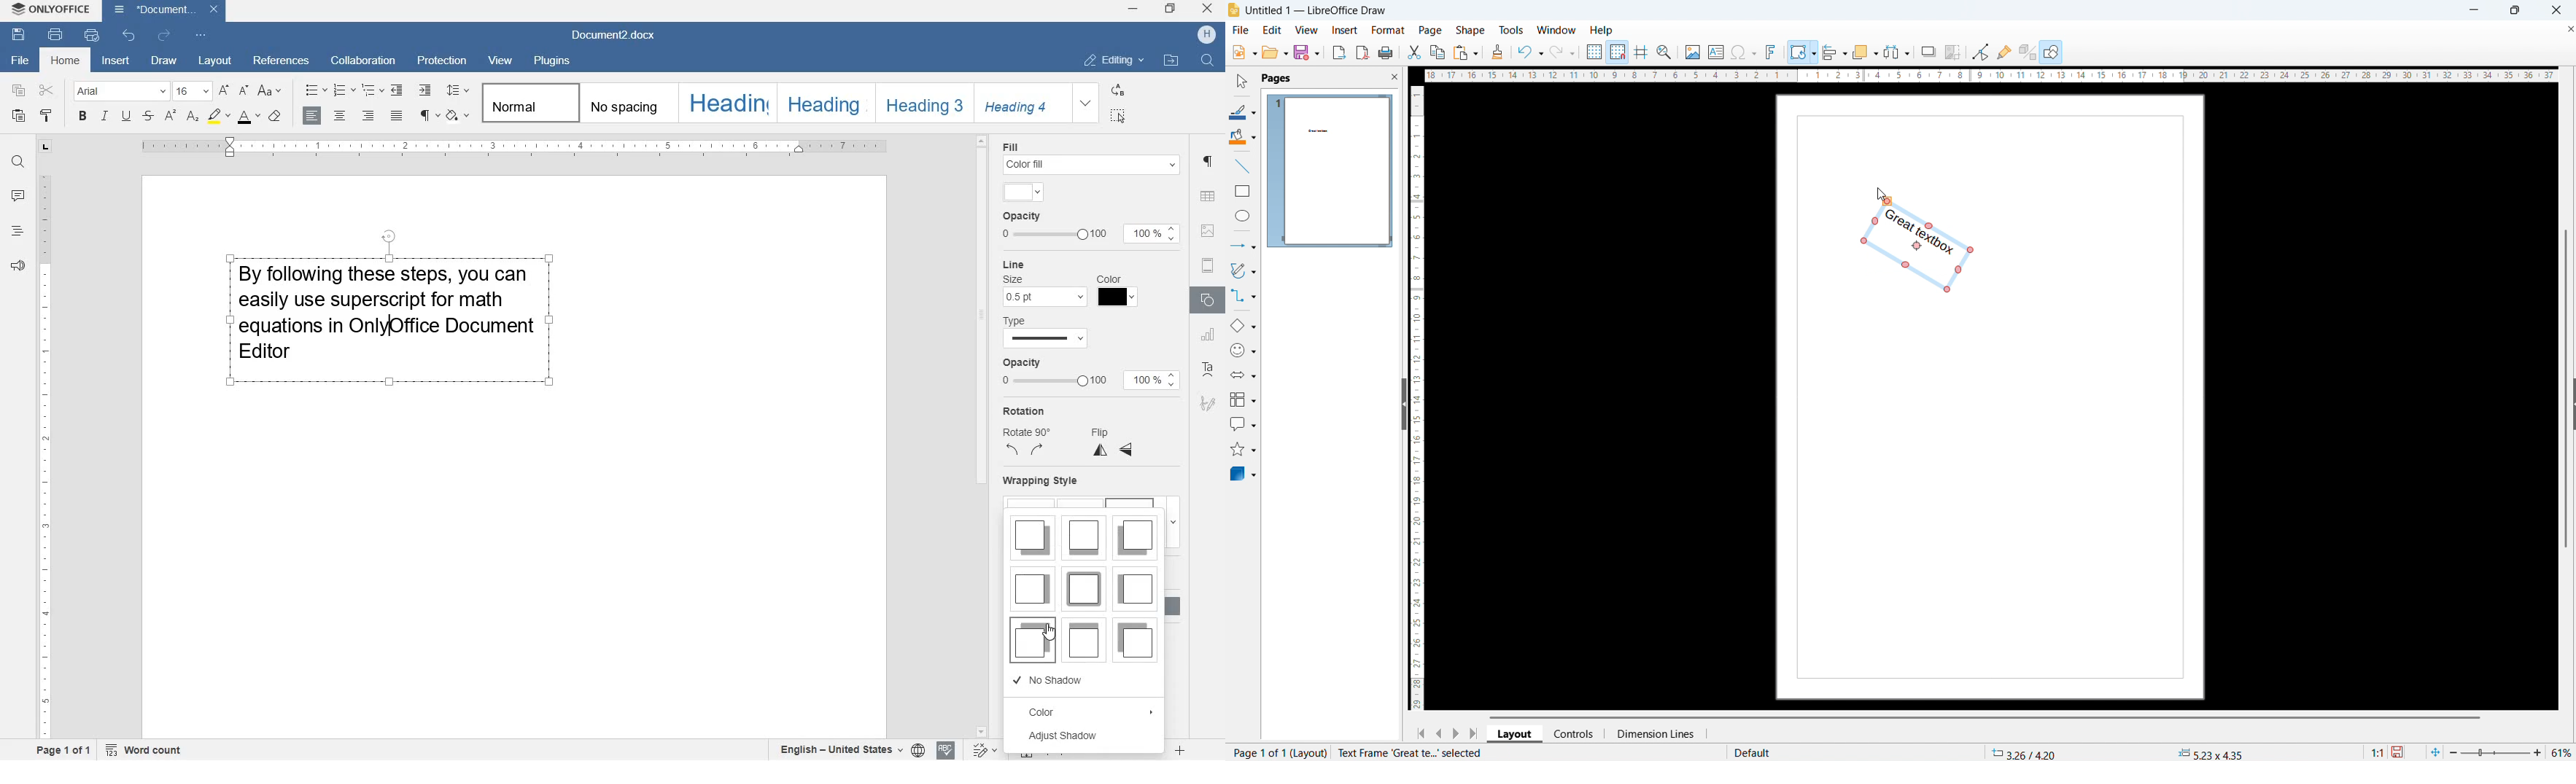 The image size is (2576, 784). What do you see at coordinates (1242, 271) in the screenshot?
I see `curves and polygons` at bounding box center [1242, 271].